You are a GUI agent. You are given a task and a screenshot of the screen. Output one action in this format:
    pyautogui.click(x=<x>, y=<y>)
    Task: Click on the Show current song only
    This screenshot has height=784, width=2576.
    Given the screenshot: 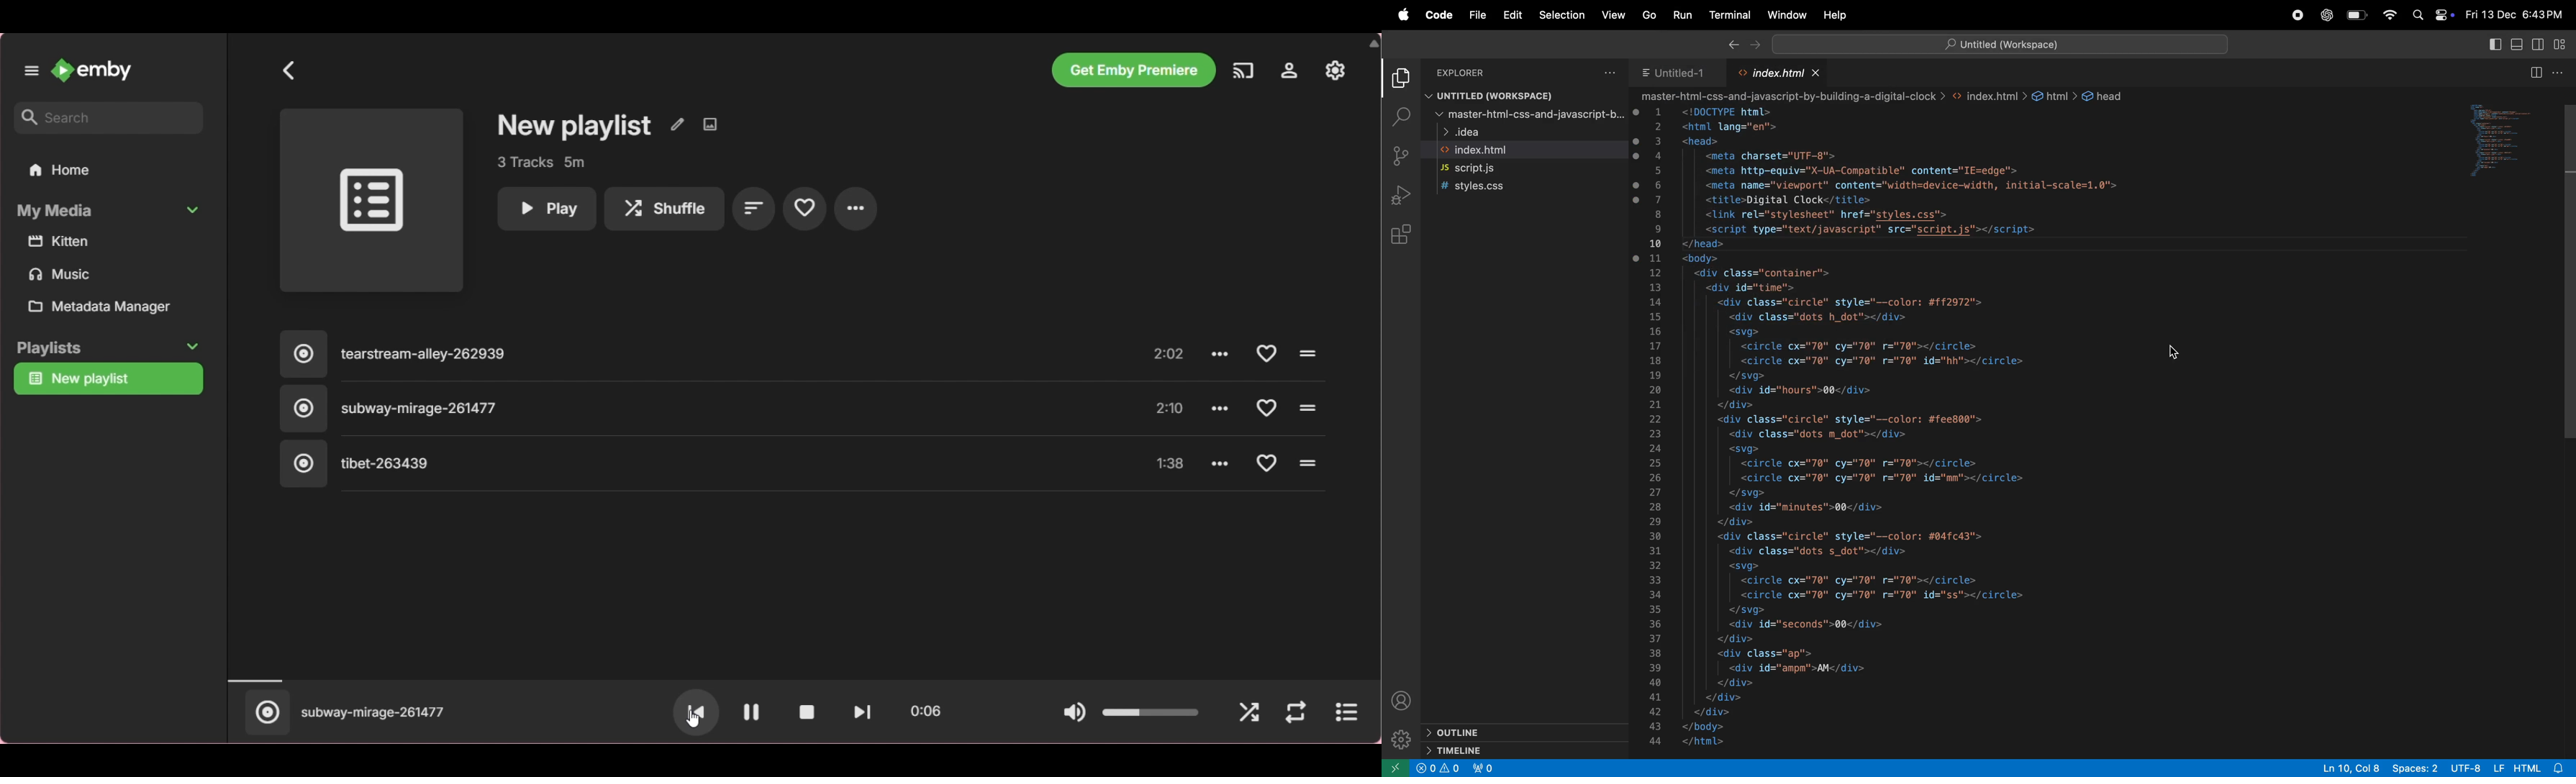 What is the action you would take?
    pyautogui.click(x=1346, y=712)
    